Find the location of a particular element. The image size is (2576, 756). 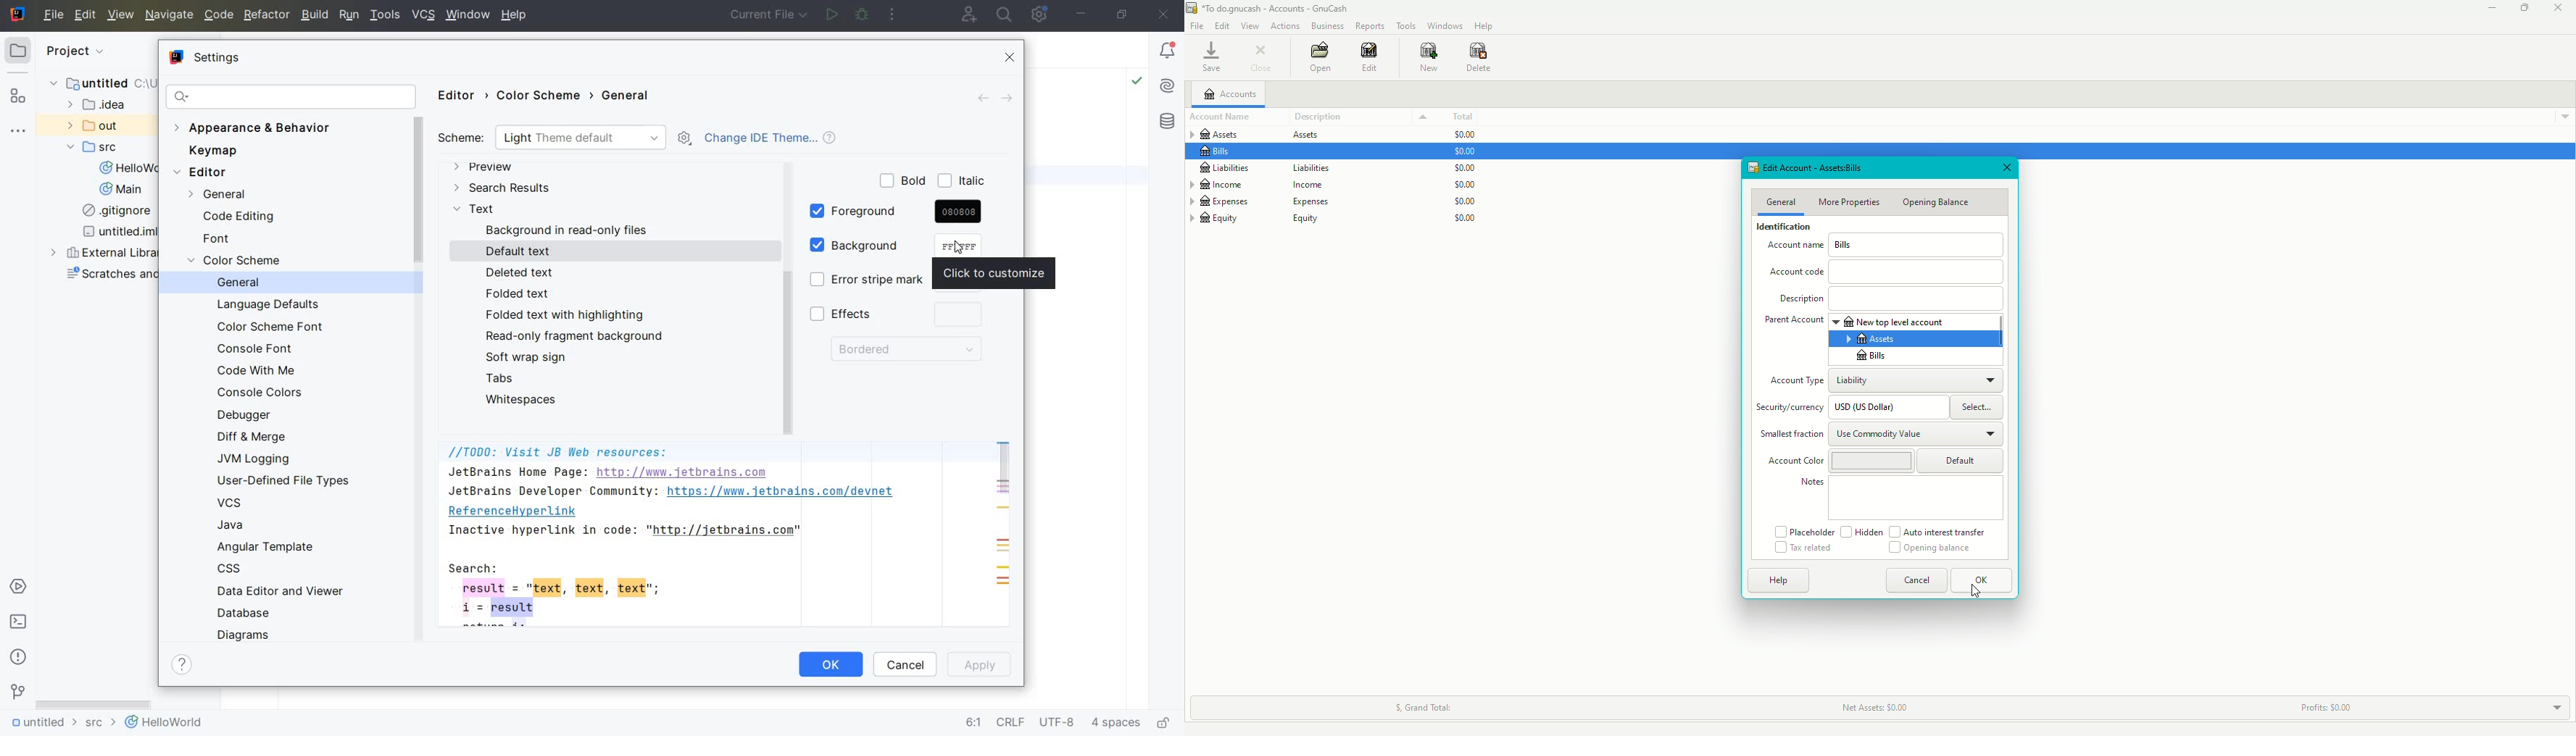

General is located at coordinates (1781, 203).